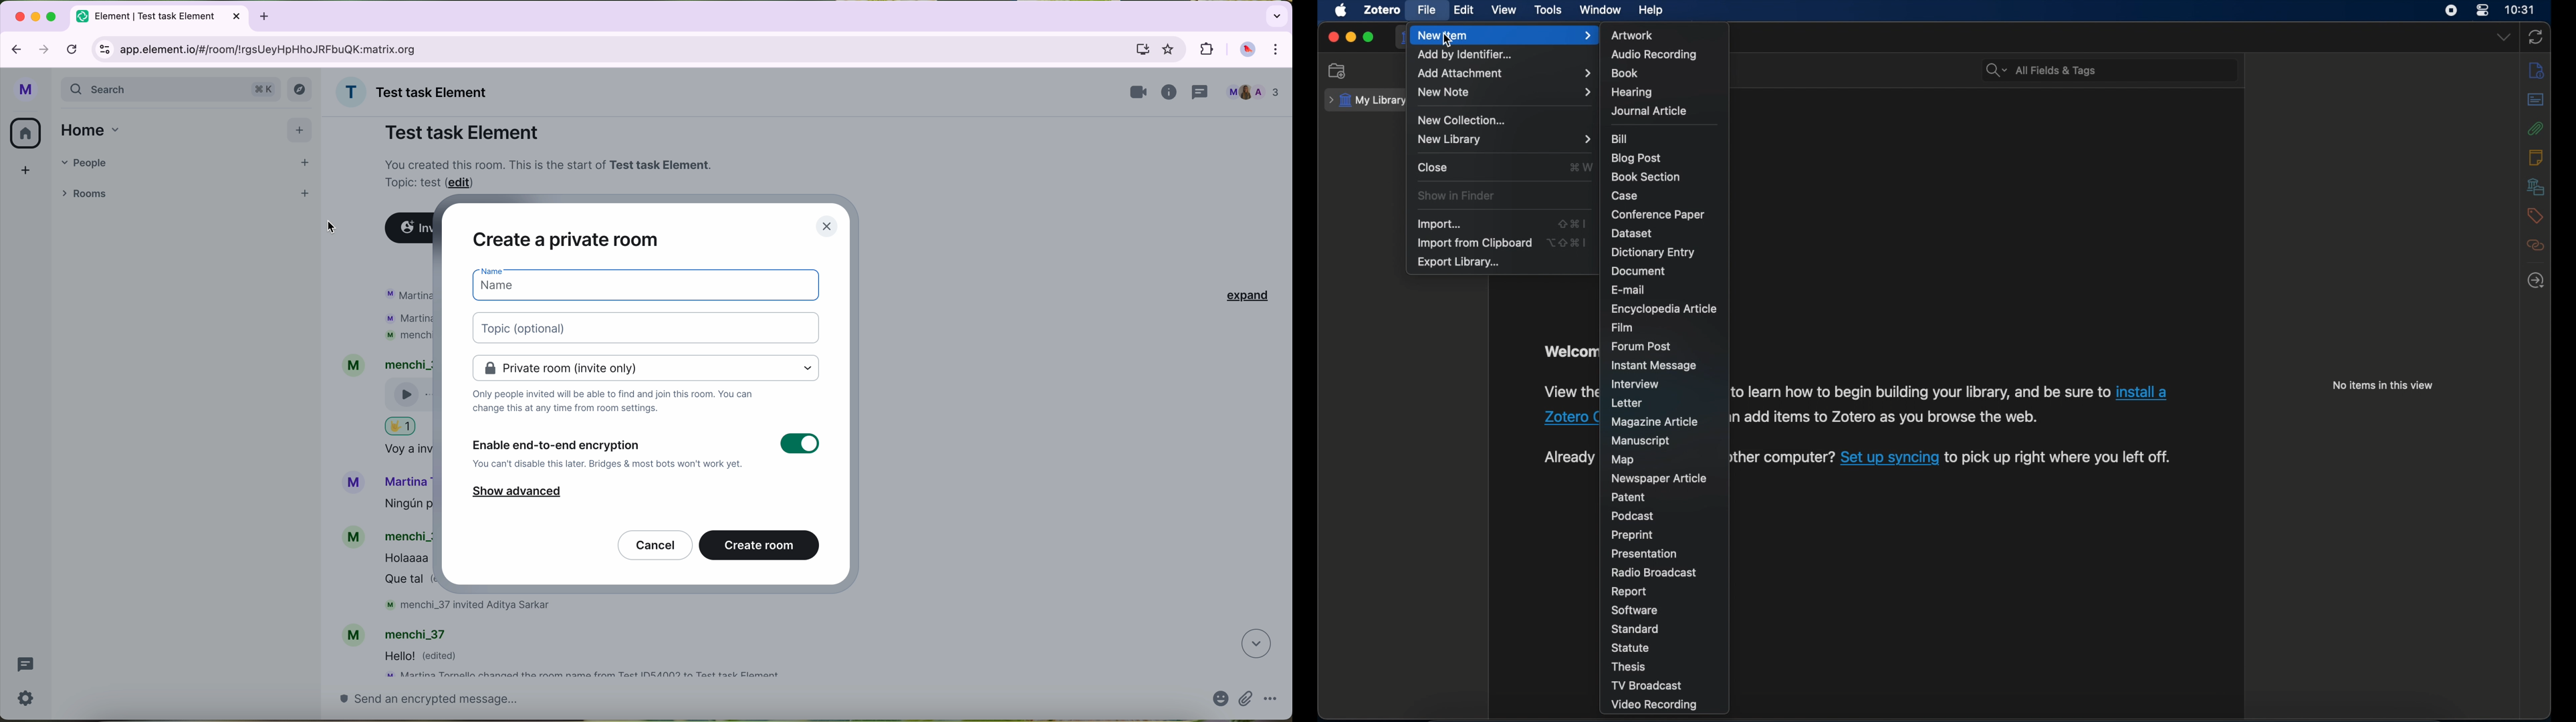  What do you see at coordinates (2141, 394) in the screenshot?
I see `` at bounding box center [2141, 394].